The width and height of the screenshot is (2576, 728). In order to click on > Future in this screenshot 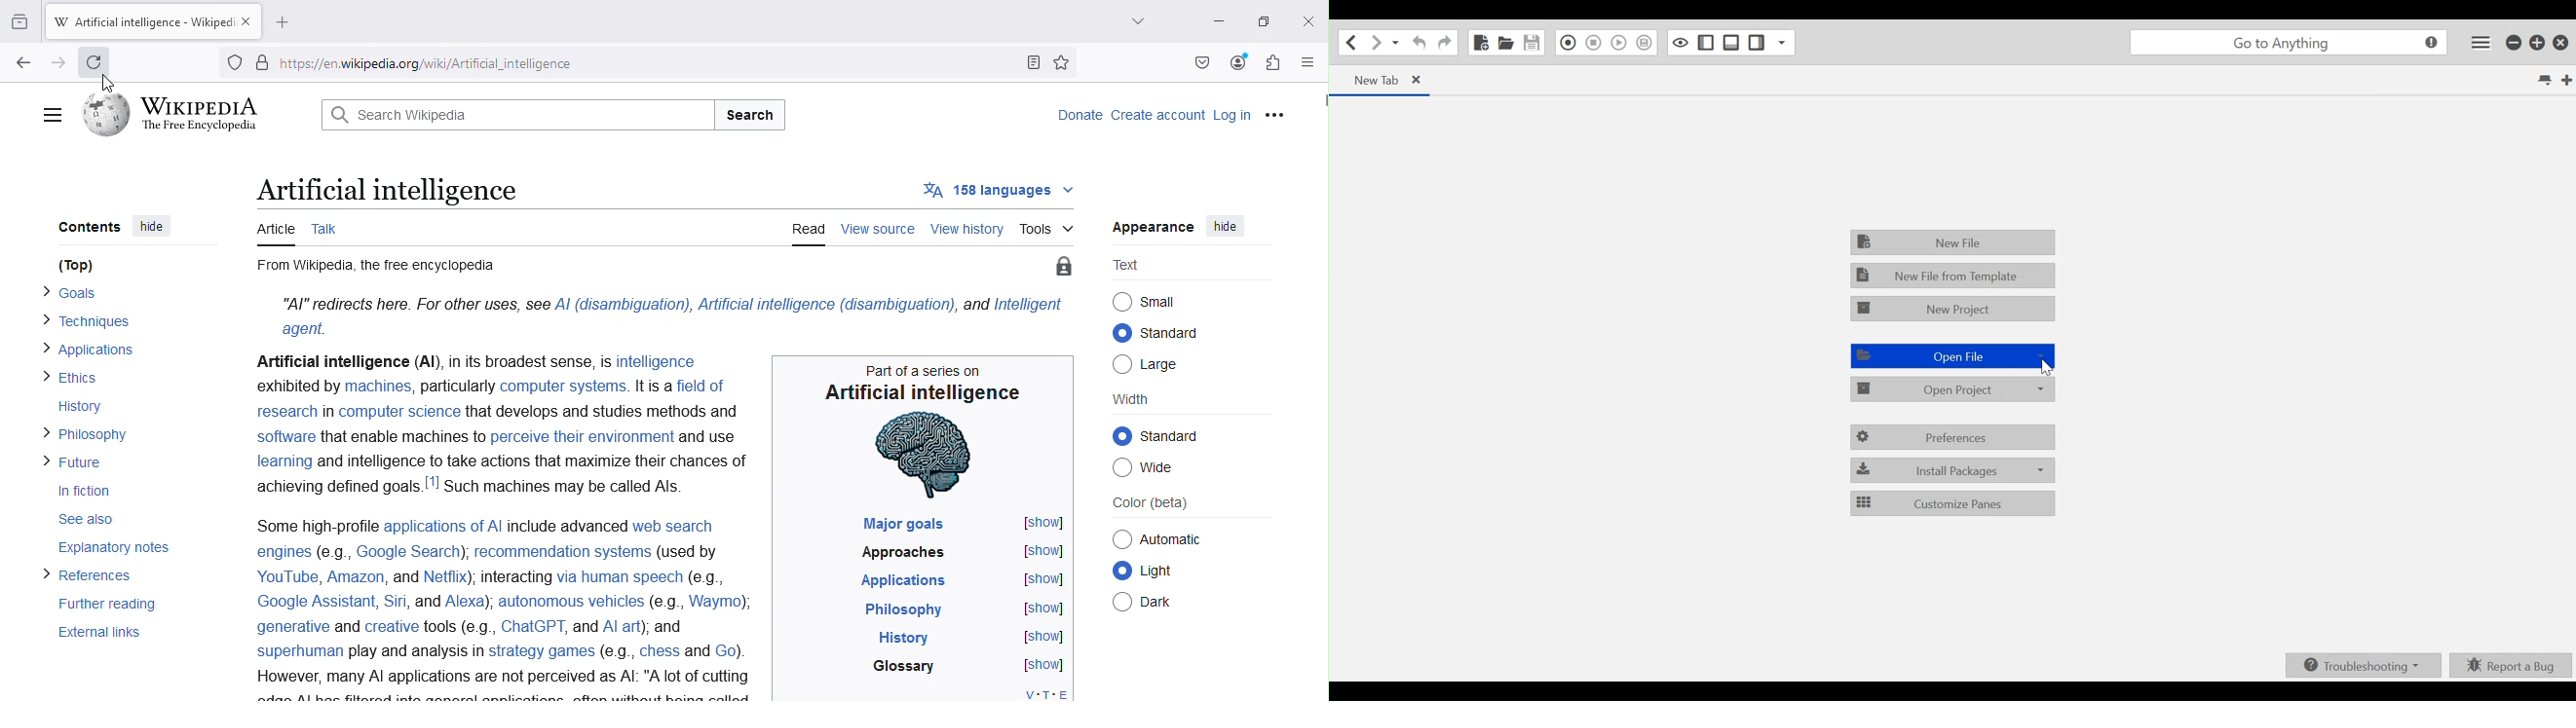, I will do `click(81, 463)`.